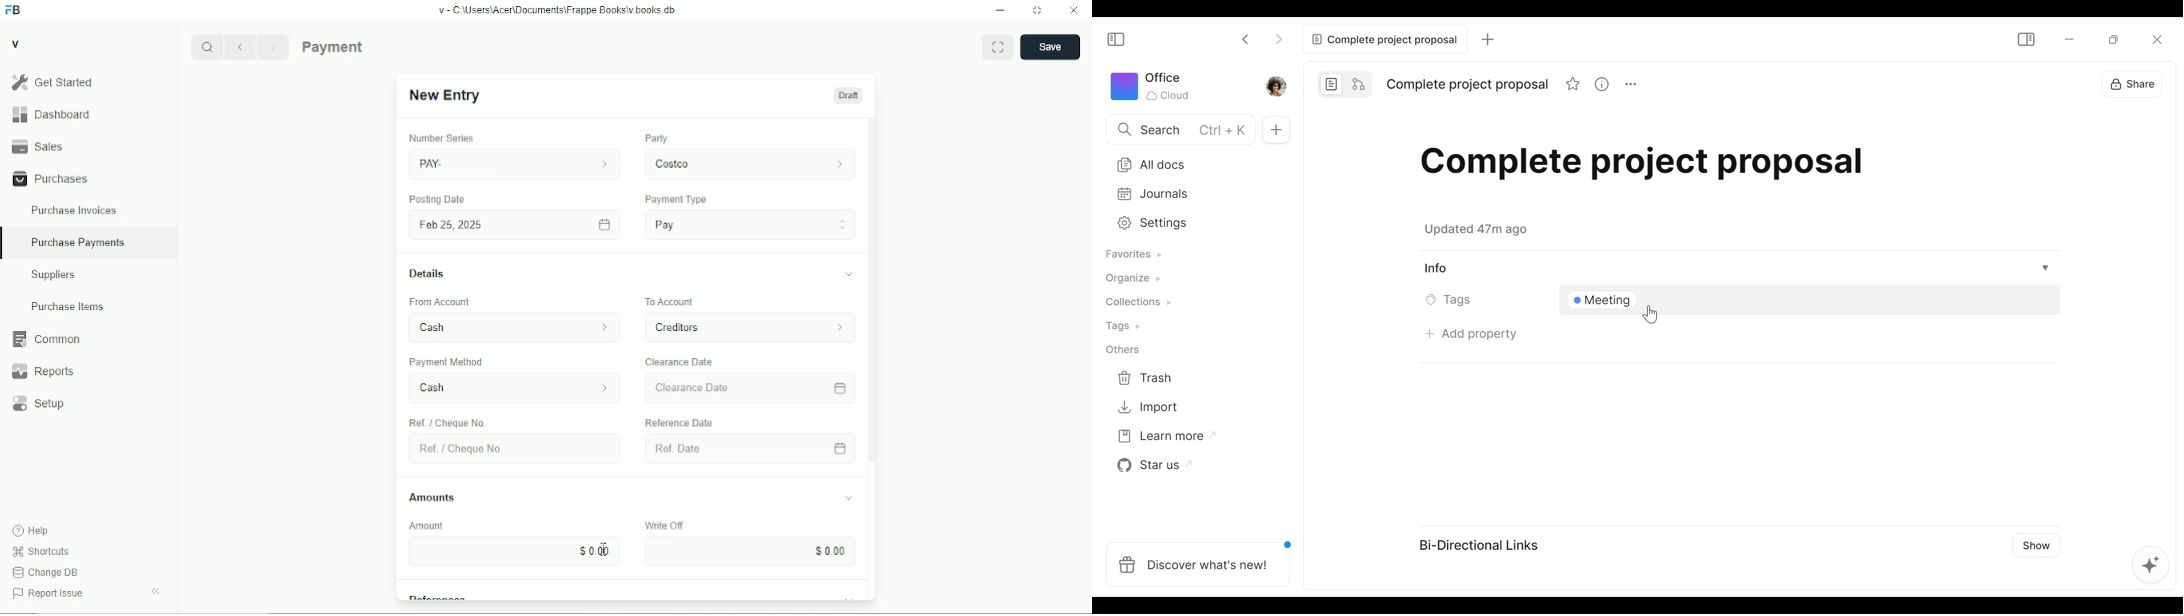 This screenshot has width=2184, height=616. What do you see at coordinates (1630, 84) in the screenshot?
I see `More options` at bounding box center [1630, 84].